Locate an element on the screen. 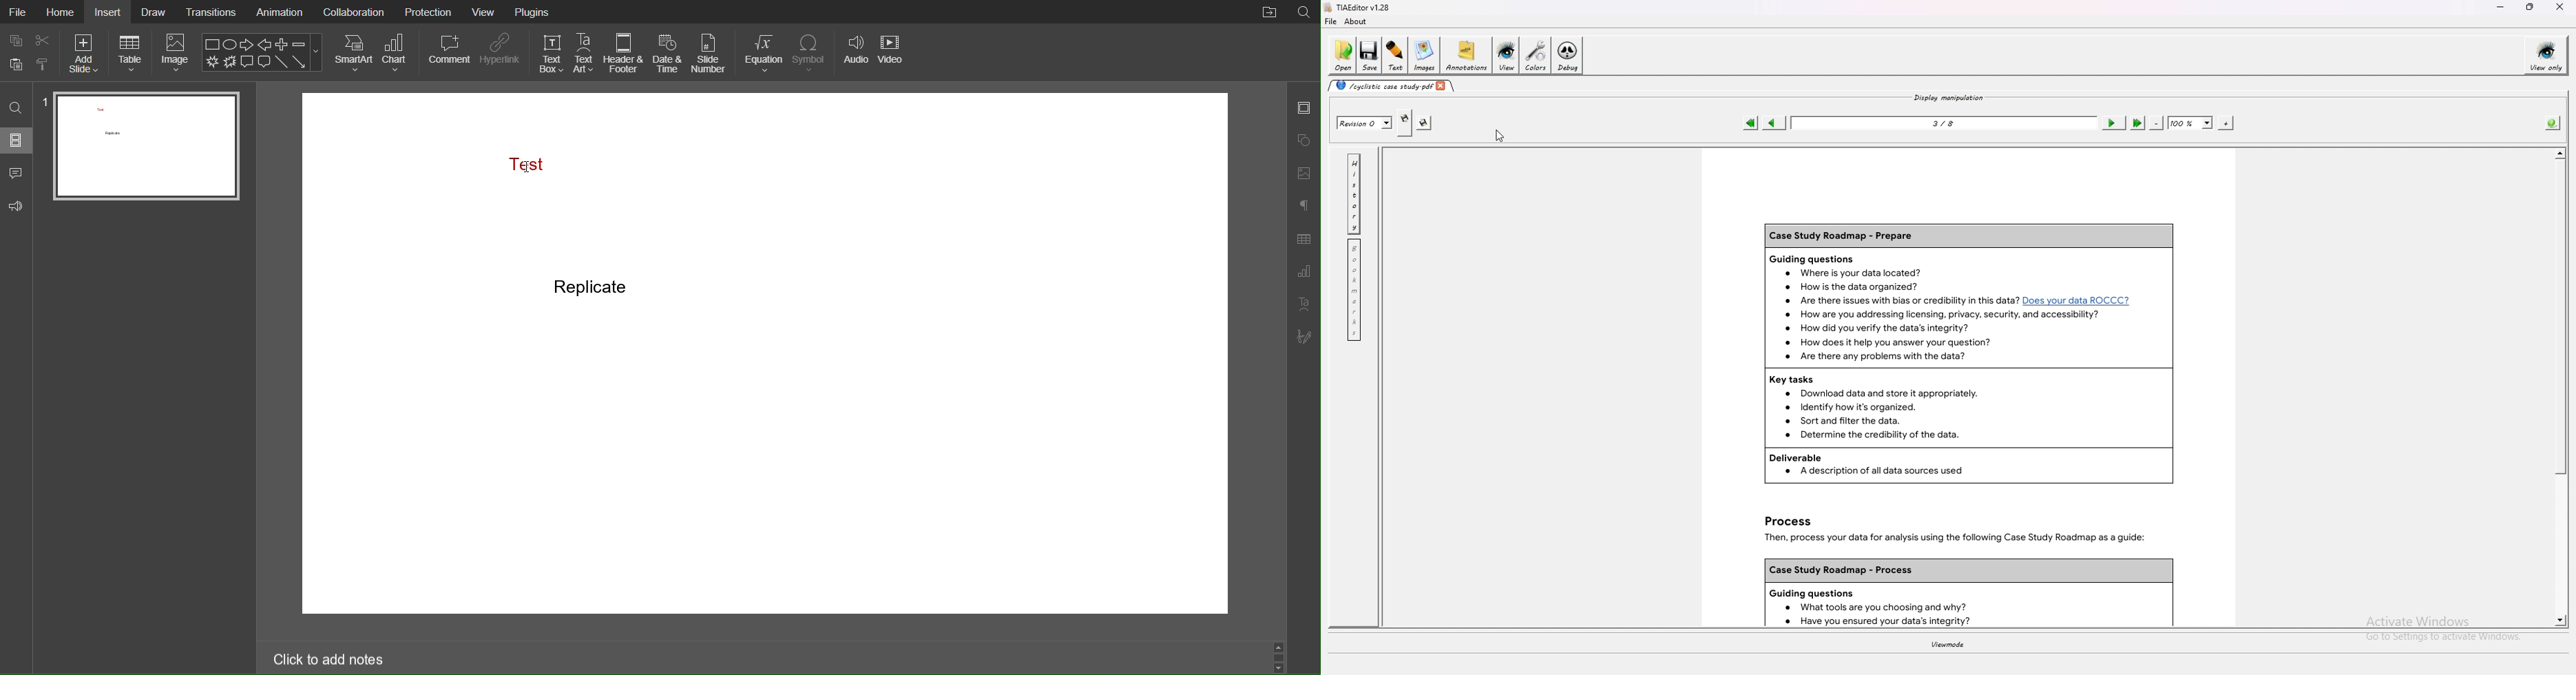 The image size is (2576, 700). Slides is located at coordinates (18, 142).